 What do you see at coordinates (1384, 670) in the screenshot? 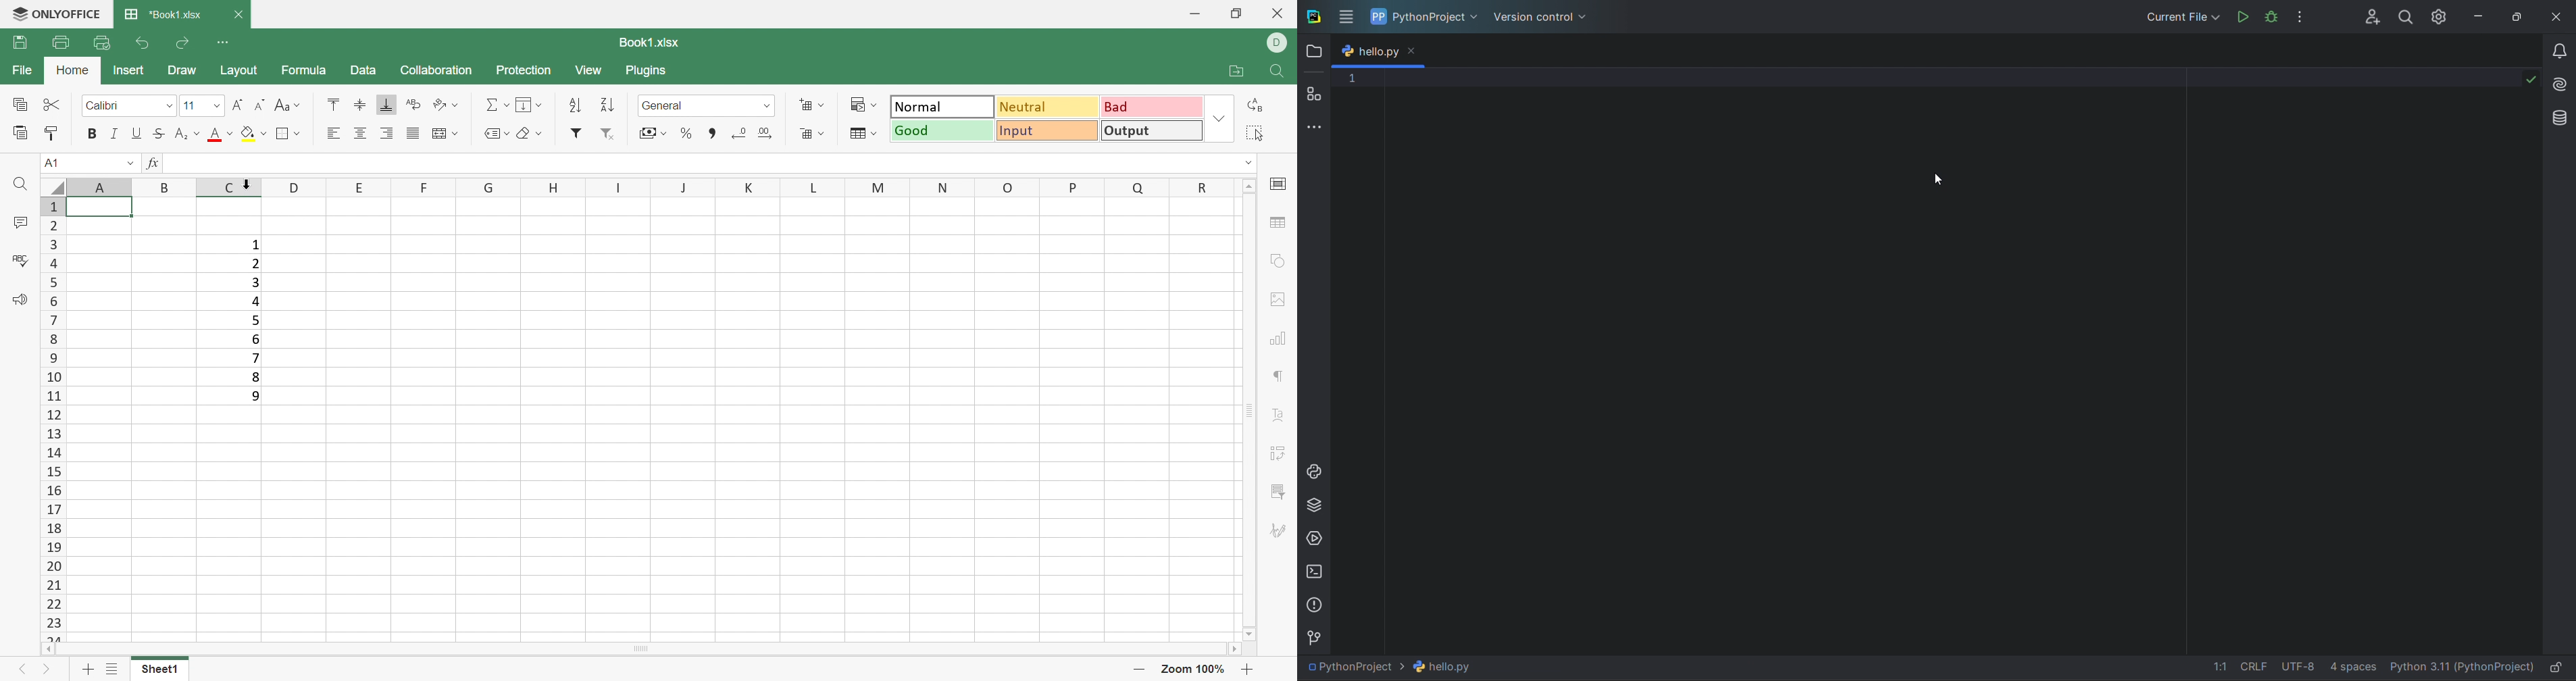
I see `PythonProject>` at bounding box center [1384, 670].